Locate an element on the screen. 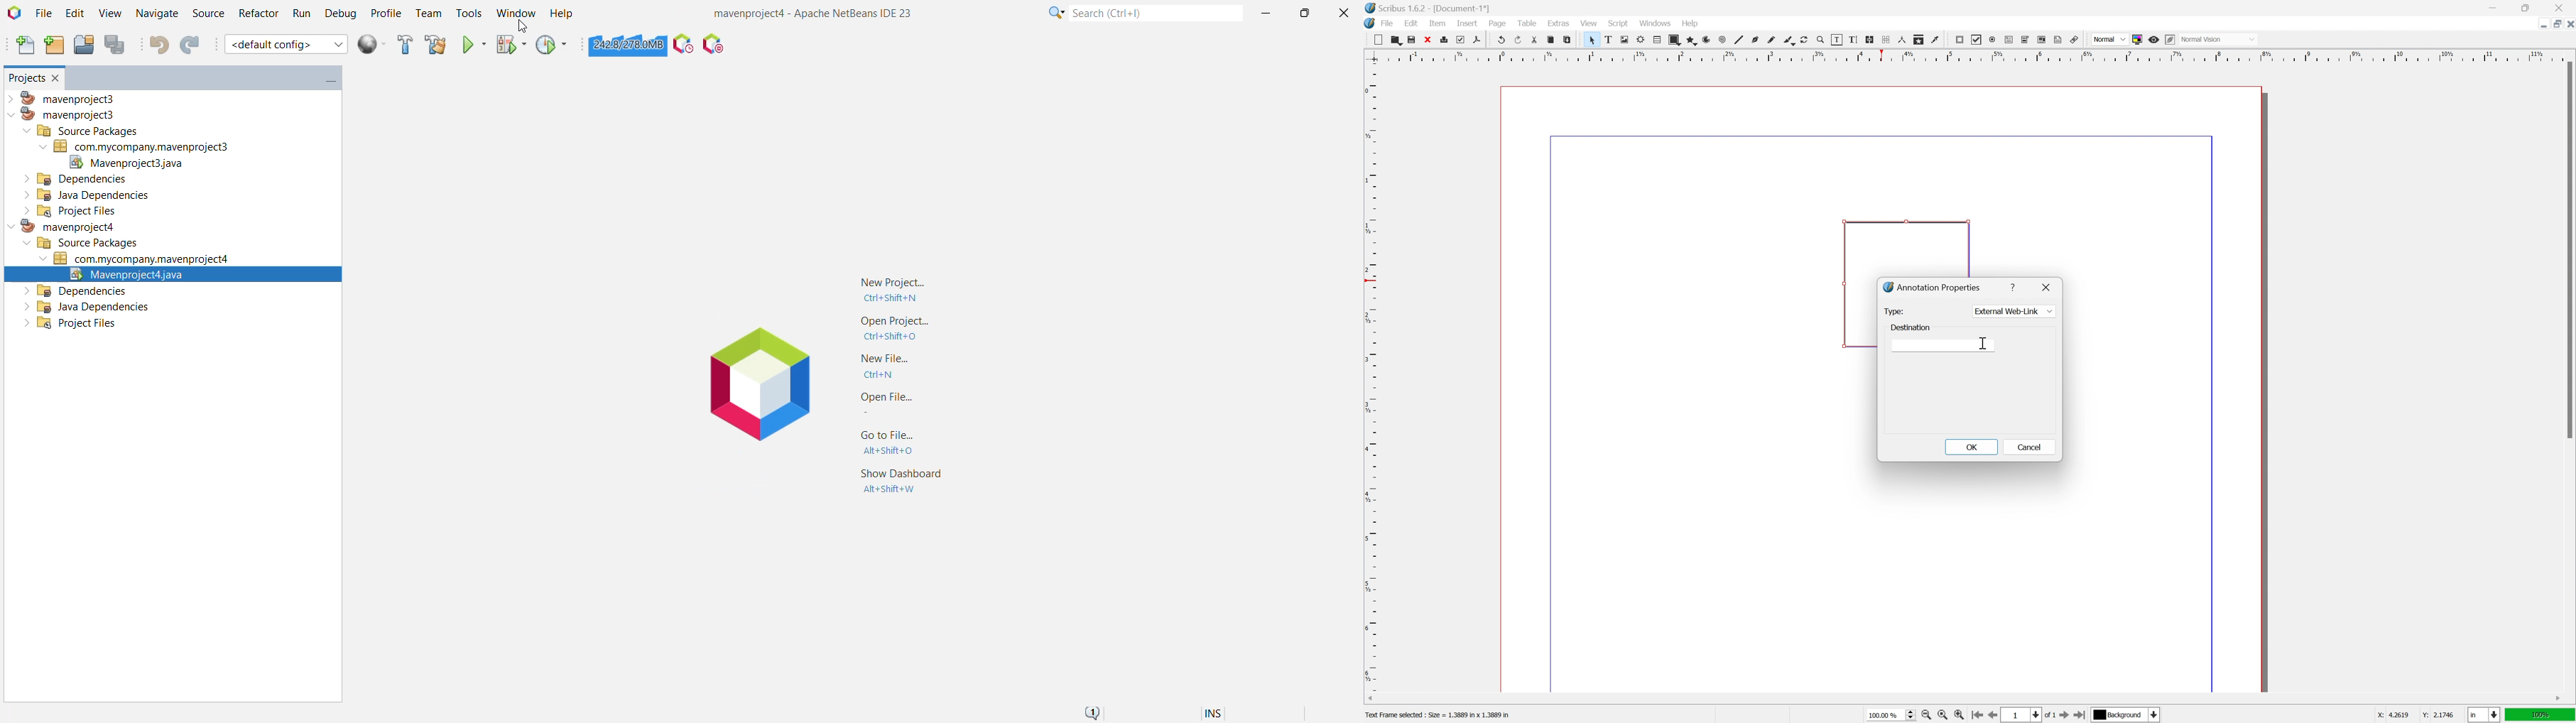 This screenshot has height=728, width=2576. polygon is located at coordinates (1691, 40).